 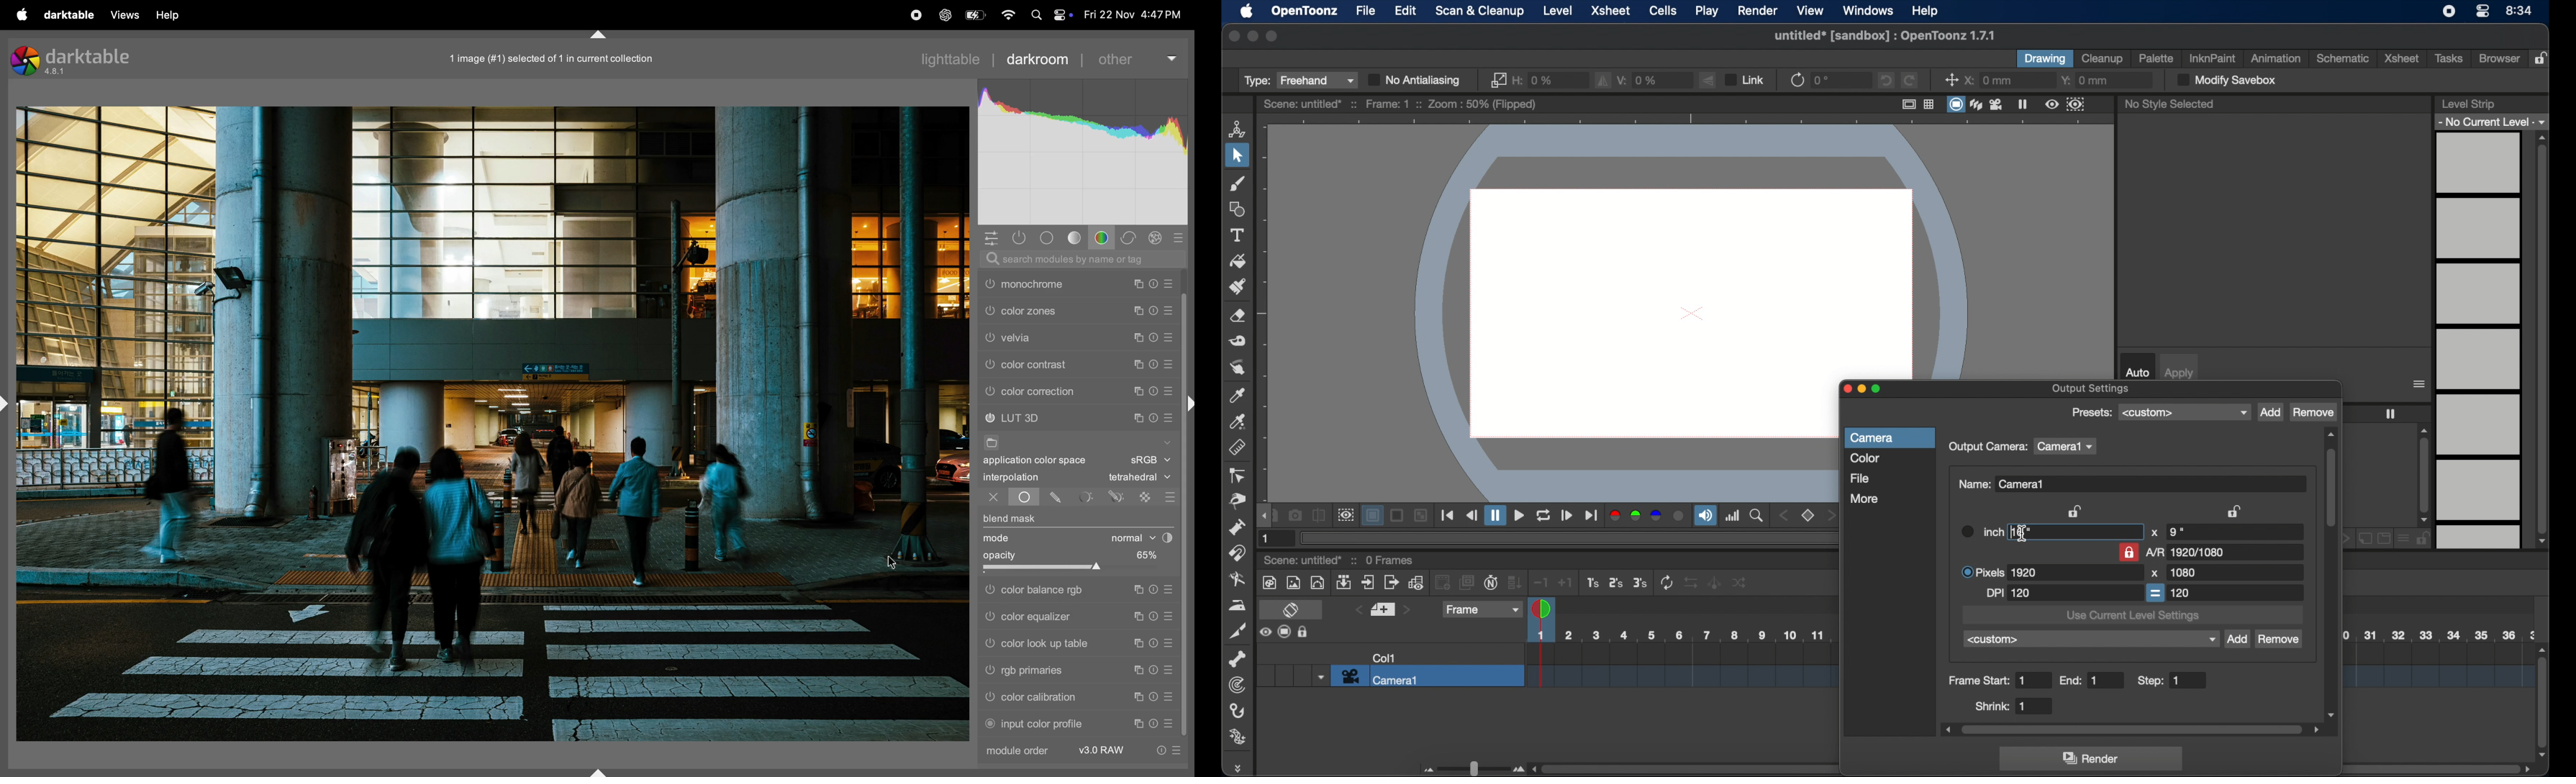 What do you see at coordinates (1086, 260) in the screenshot?
I see `search bar` at bounding box center [1086, 260].